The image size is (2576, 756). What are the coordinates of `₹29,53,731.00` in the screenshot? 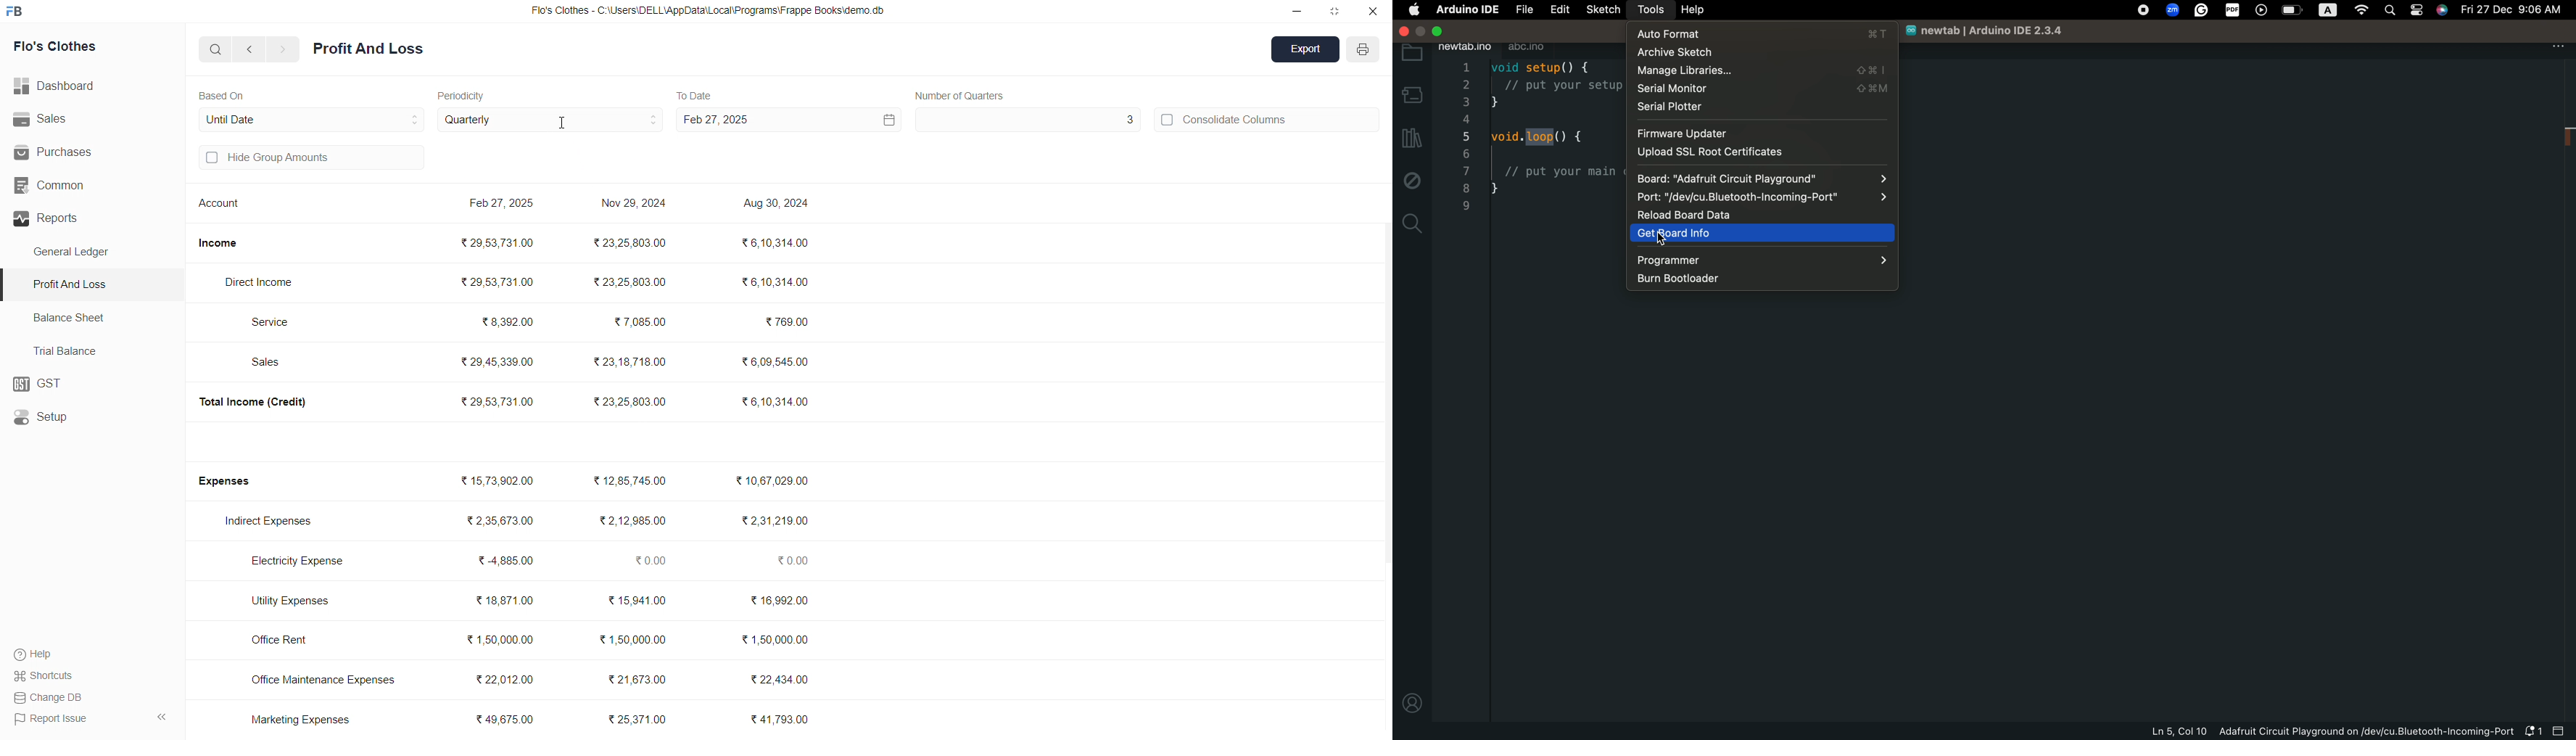 It's located at (498, 401).